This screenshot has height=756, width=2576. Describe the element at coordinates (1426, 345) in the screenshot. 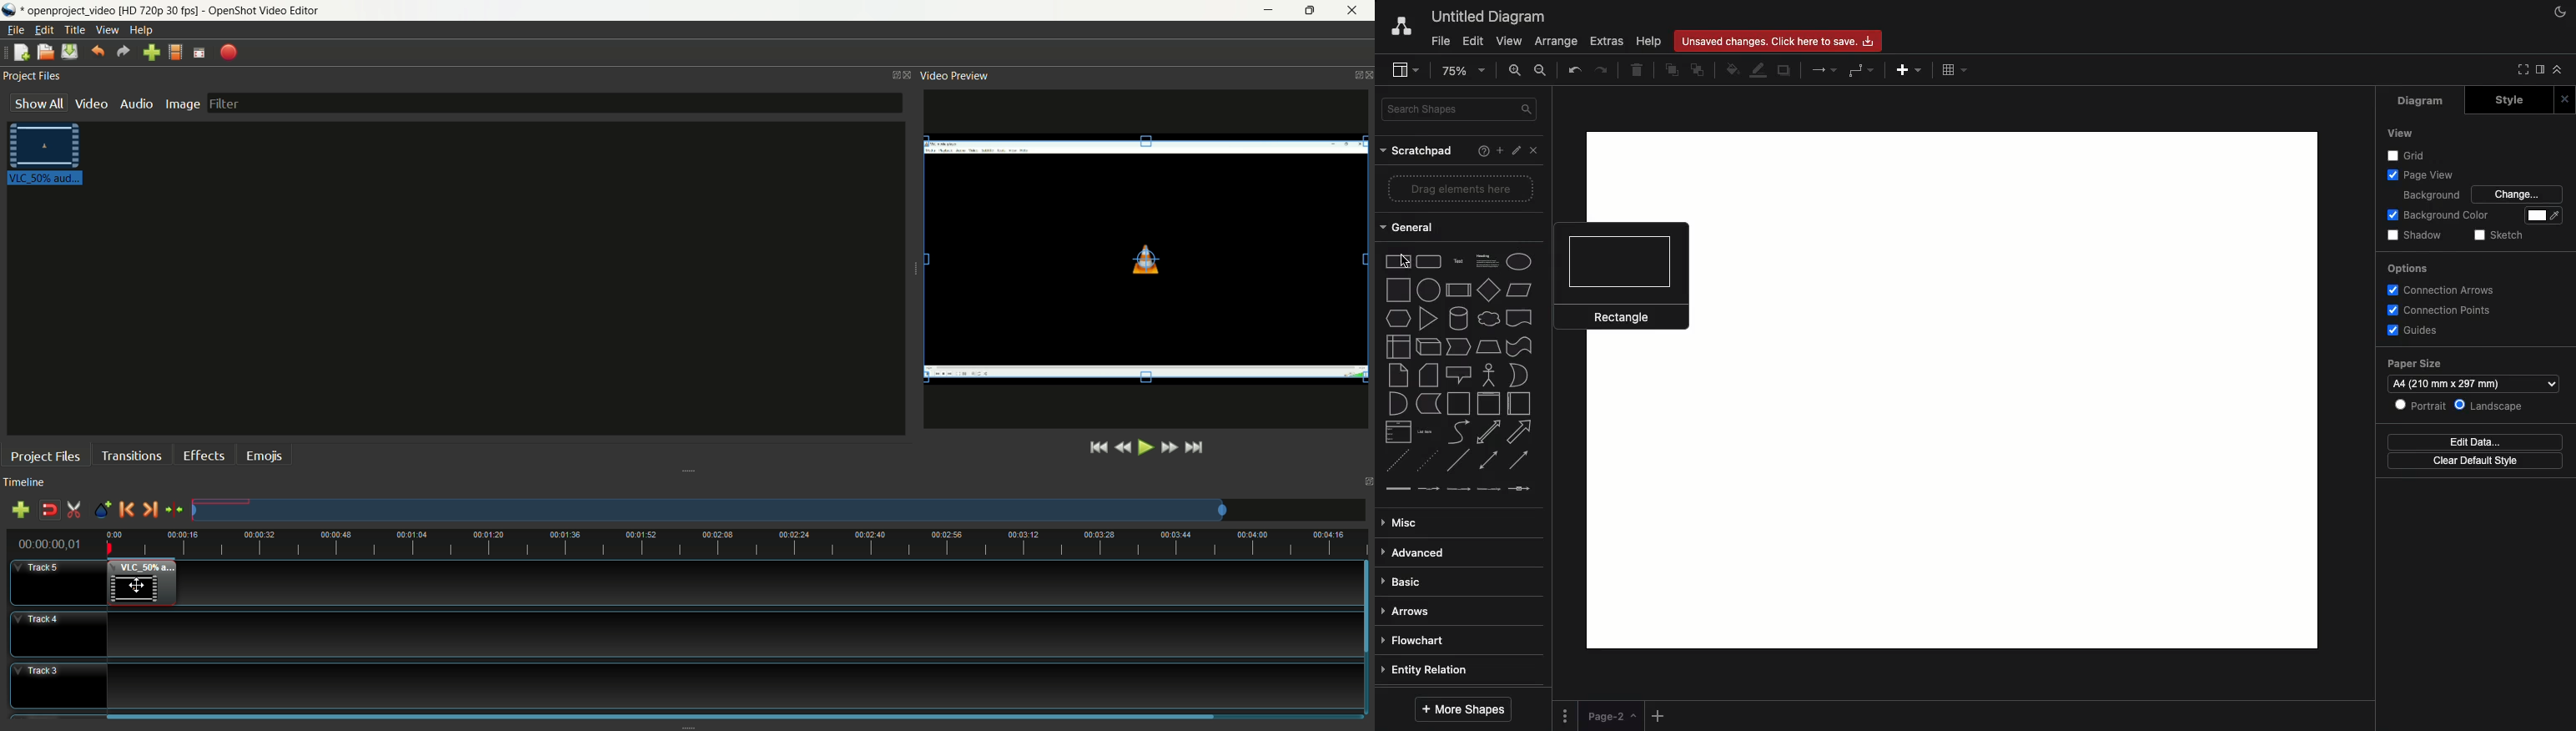

I see `cube` at that location.